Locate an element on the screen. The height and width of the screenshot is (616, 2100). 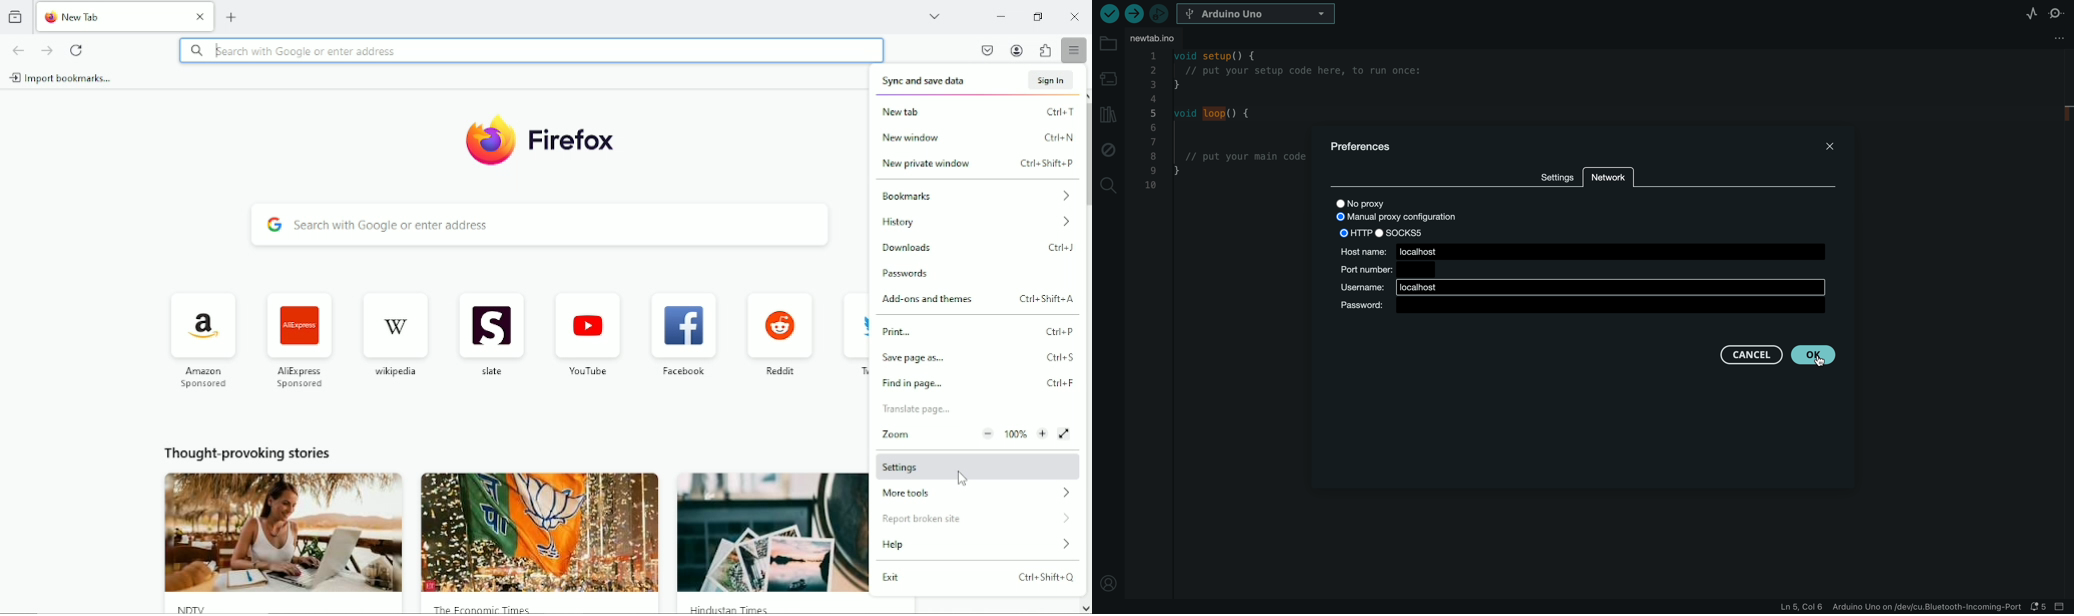
icon is located at coordinates (486, 139).